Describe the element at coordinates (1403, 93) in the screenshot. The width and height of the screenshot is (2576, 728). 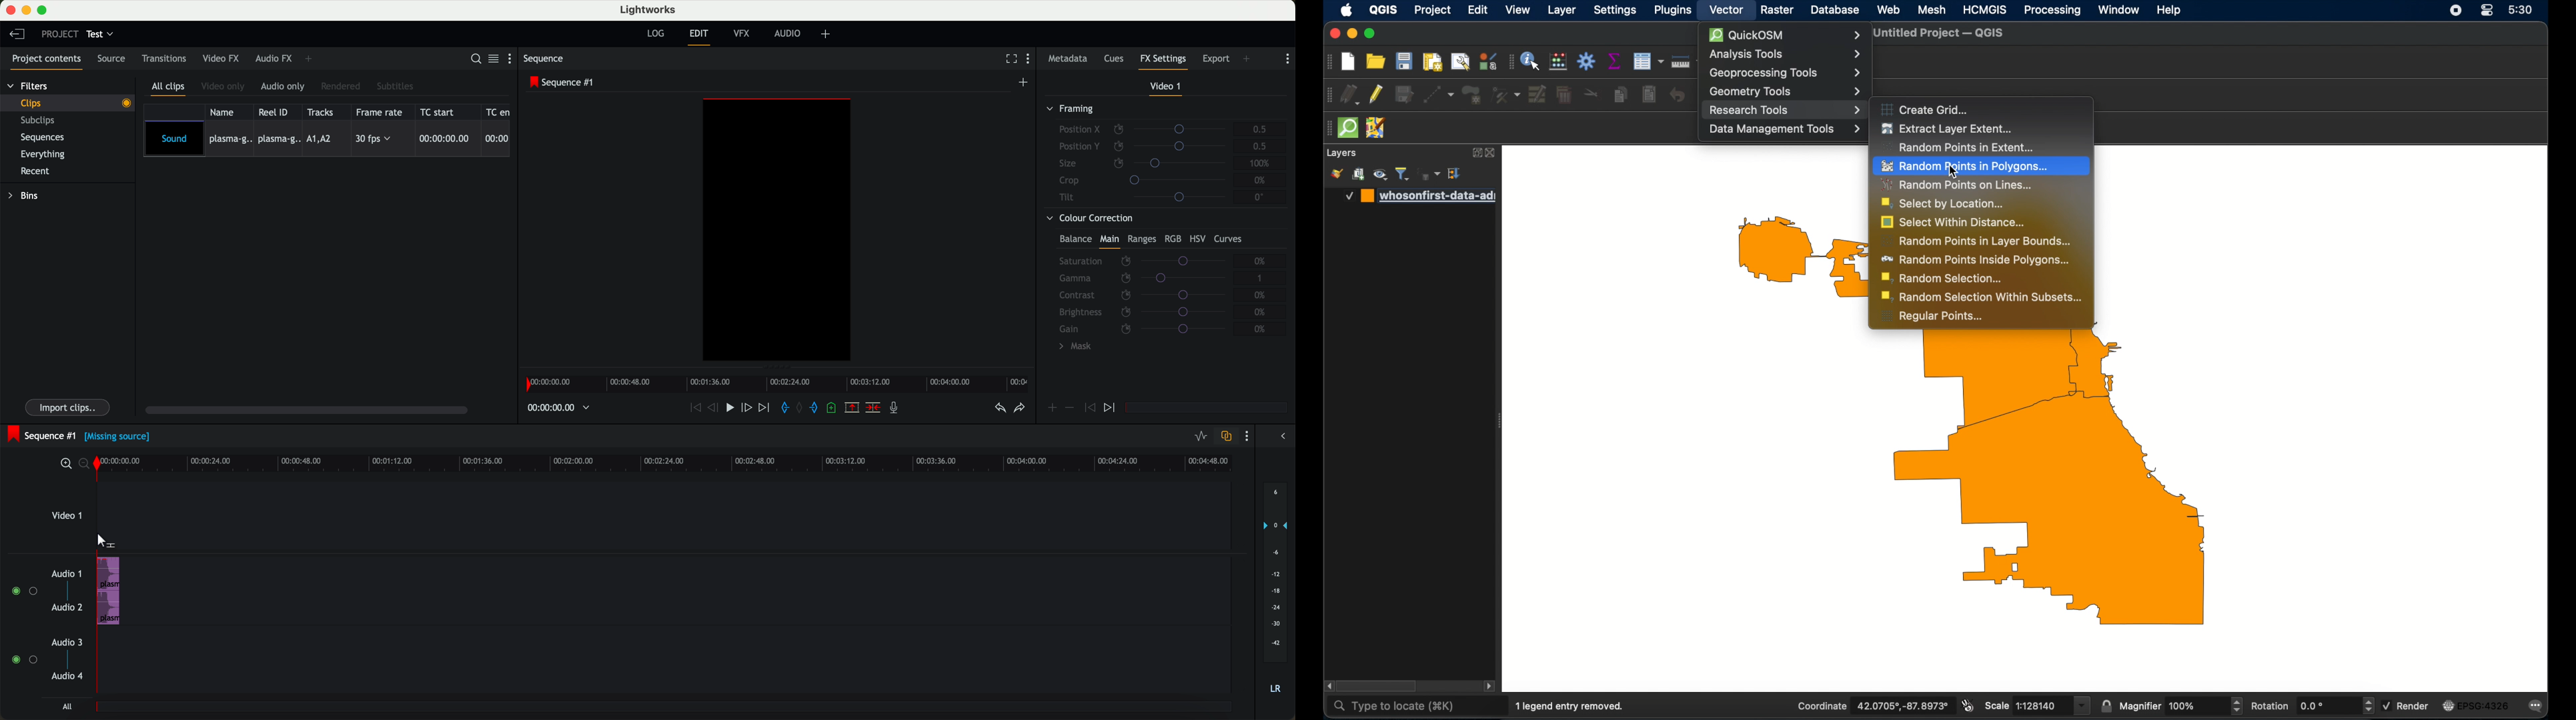
I see `save edits` at that location.